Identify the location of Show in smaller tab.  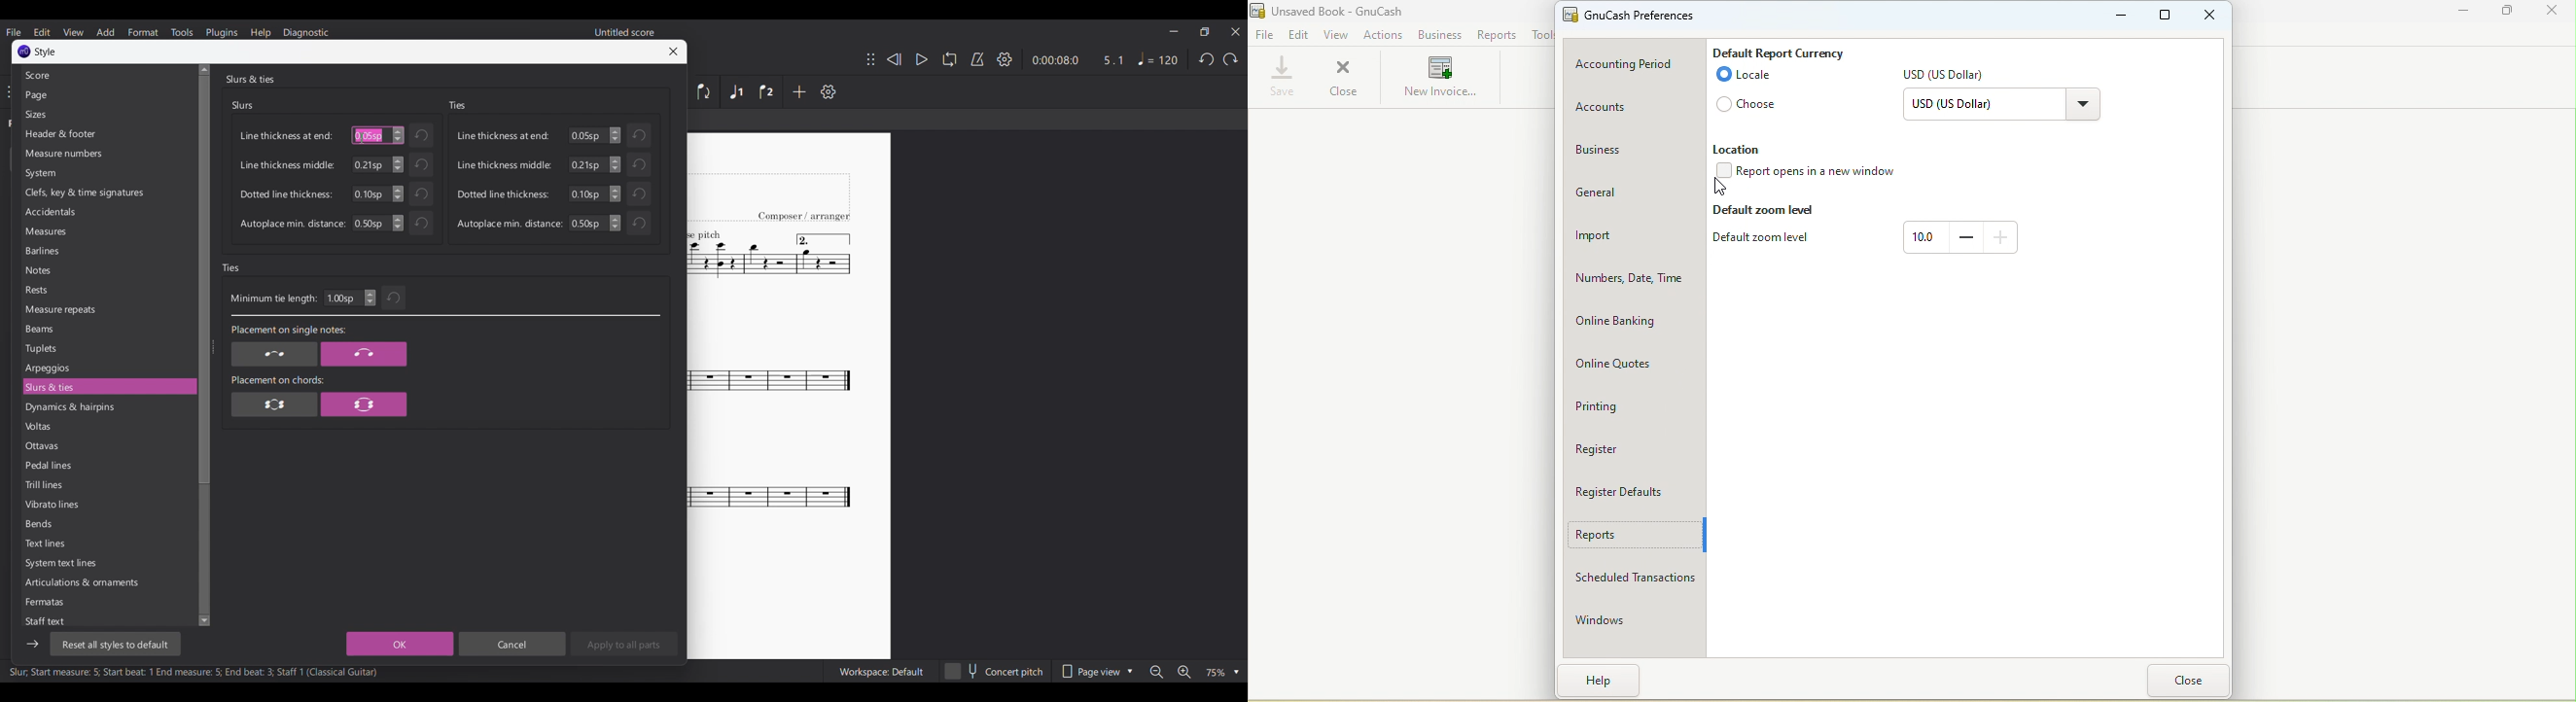
(1205, 32).